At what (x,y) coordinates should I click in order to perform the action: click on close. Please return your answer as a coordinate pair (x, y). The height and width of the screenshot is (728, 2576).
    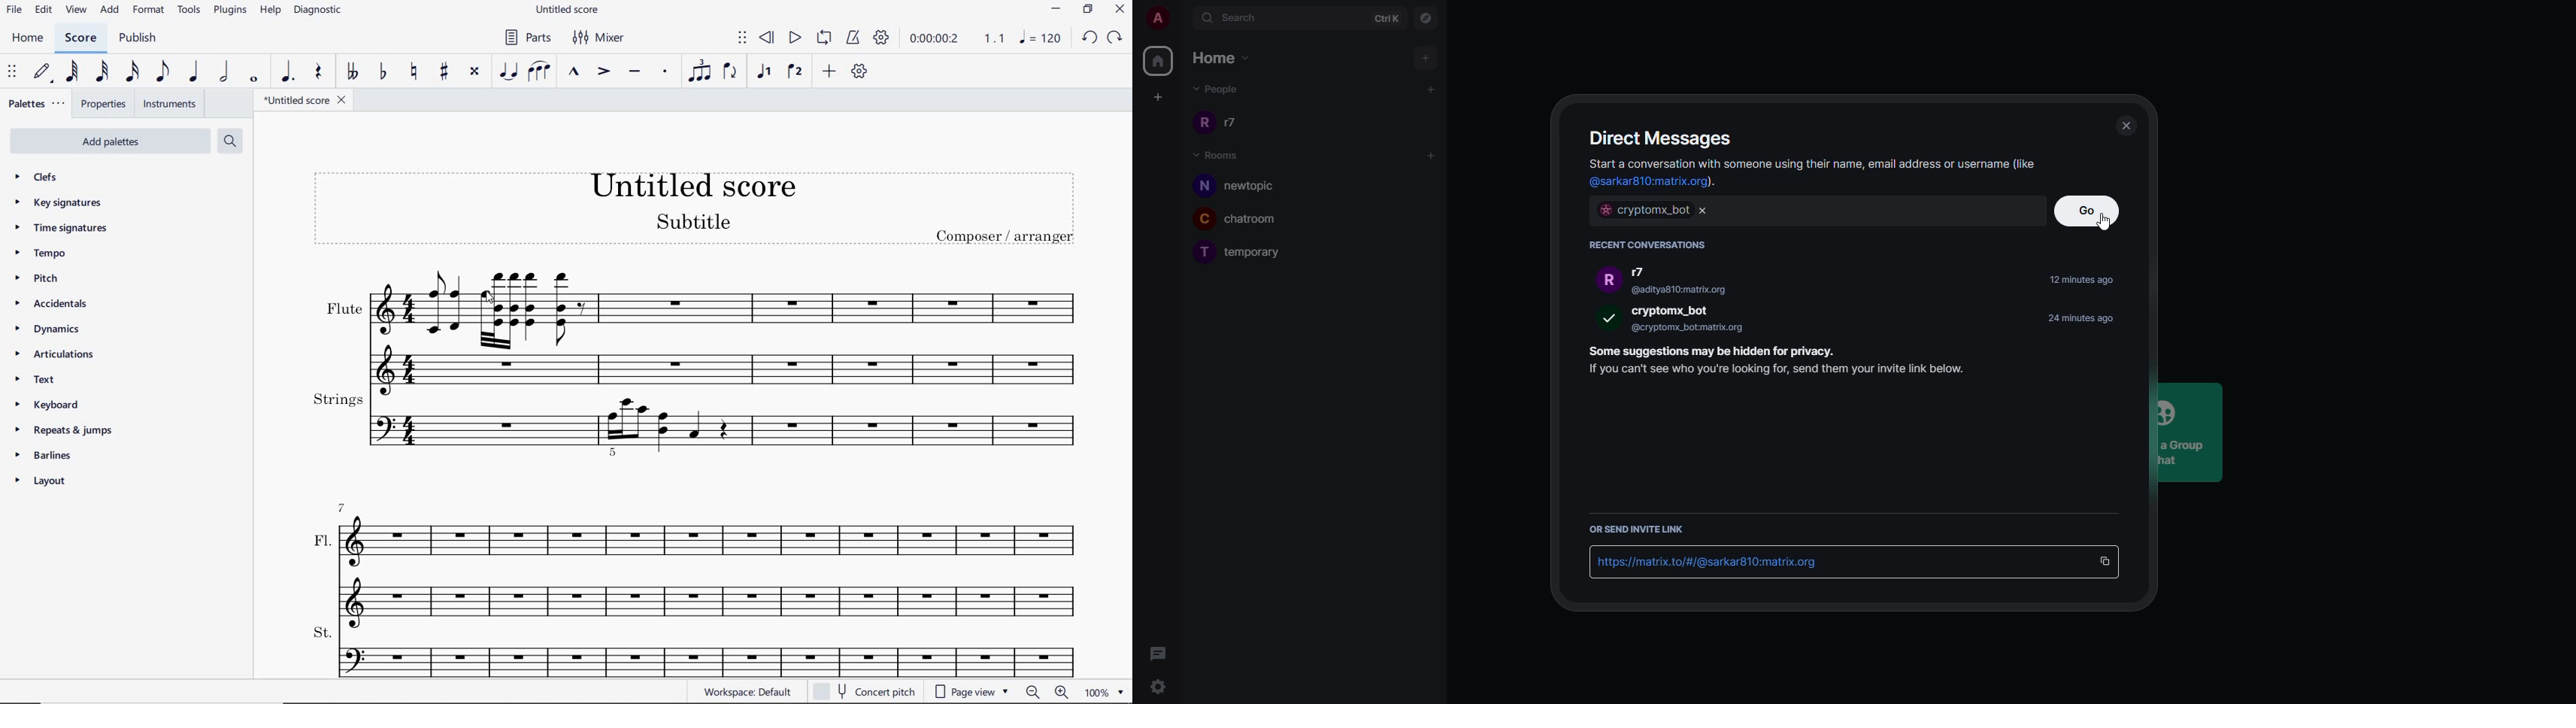
    Looking at the image, I should click on (1703, 210).